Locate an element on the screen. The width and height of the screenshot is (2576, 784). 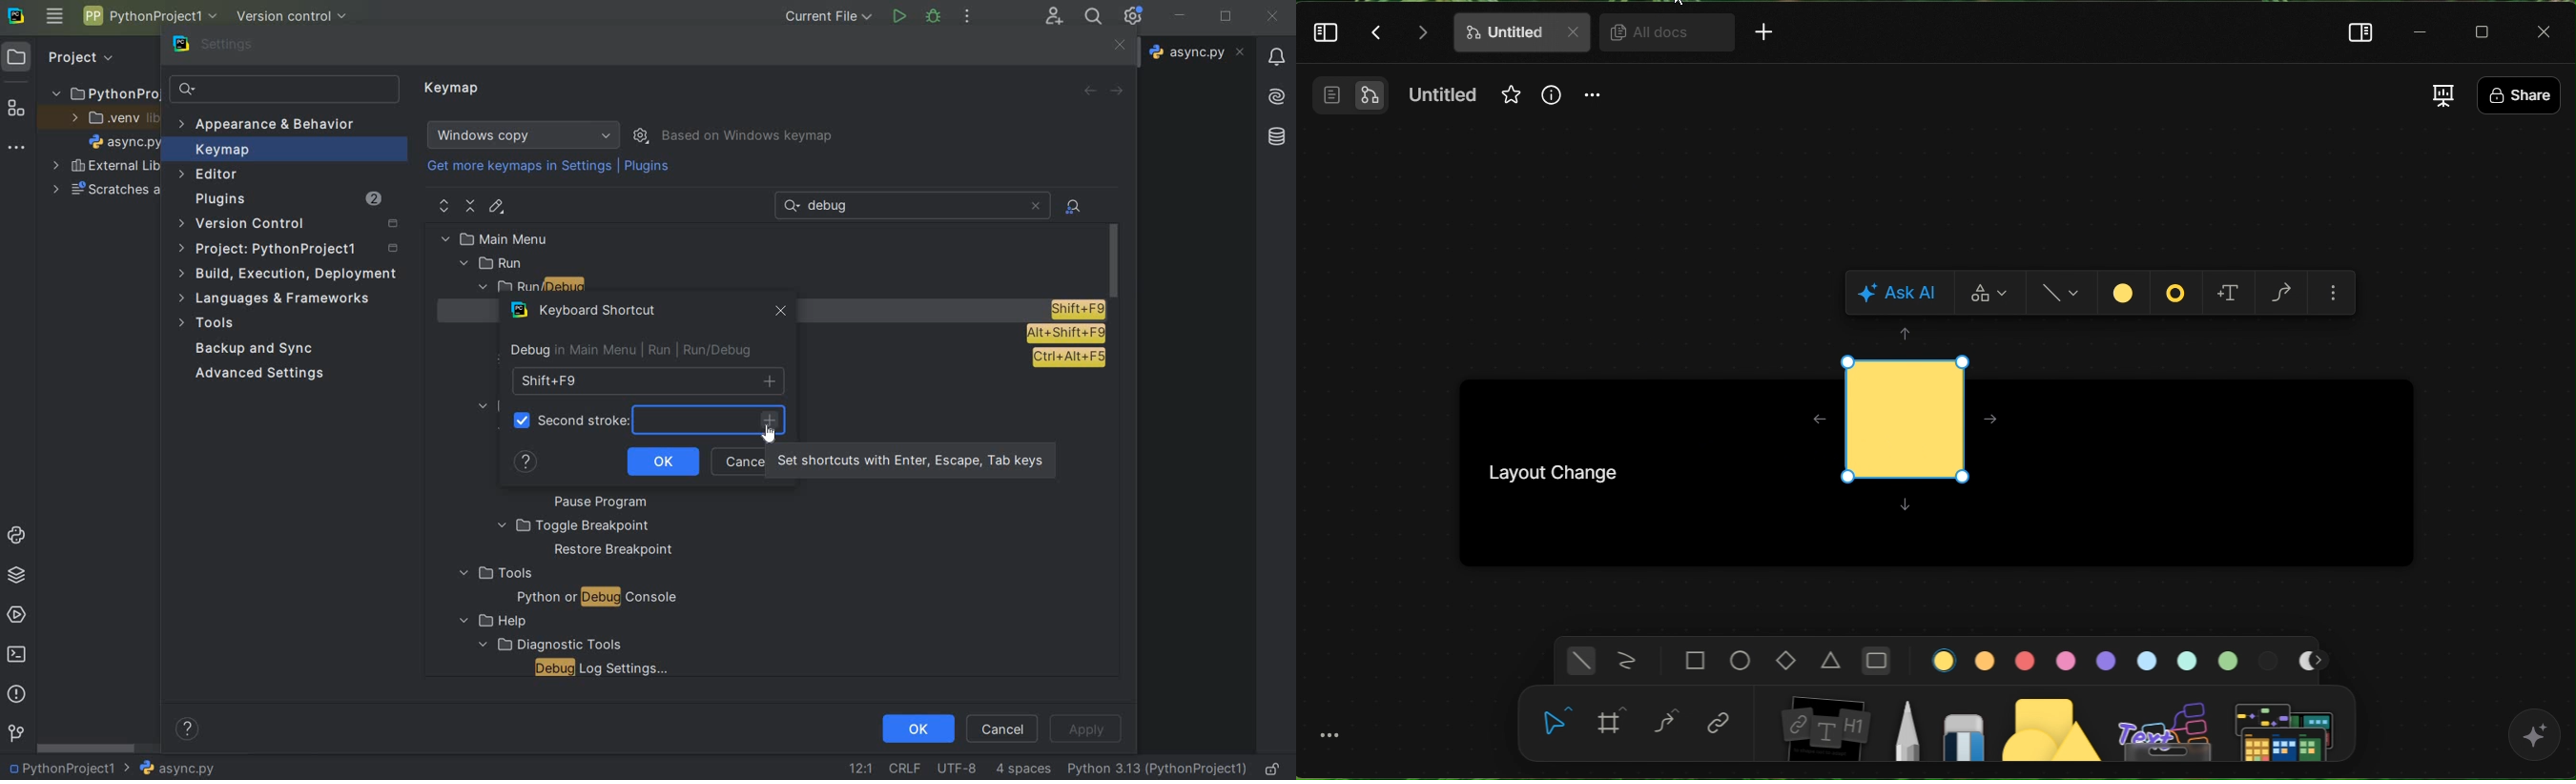
back is located at coordinates (1089, 91).